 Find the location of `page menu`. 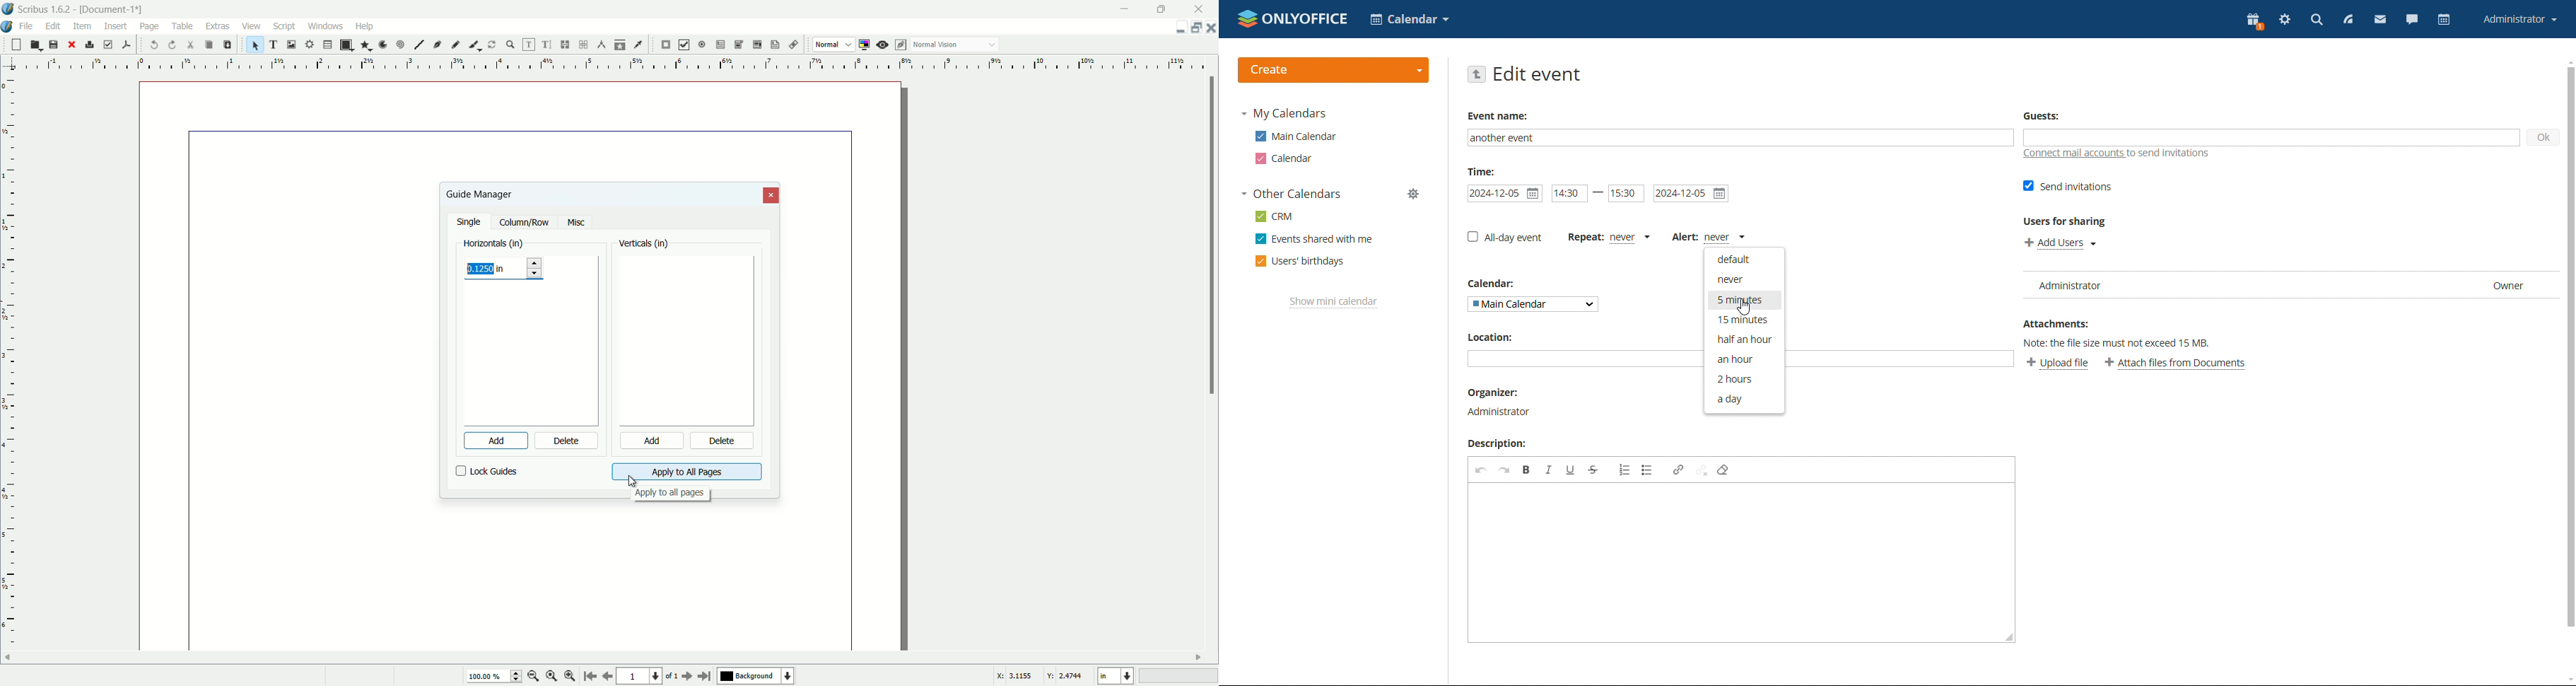

page menu is located at coordinates (149, 24).